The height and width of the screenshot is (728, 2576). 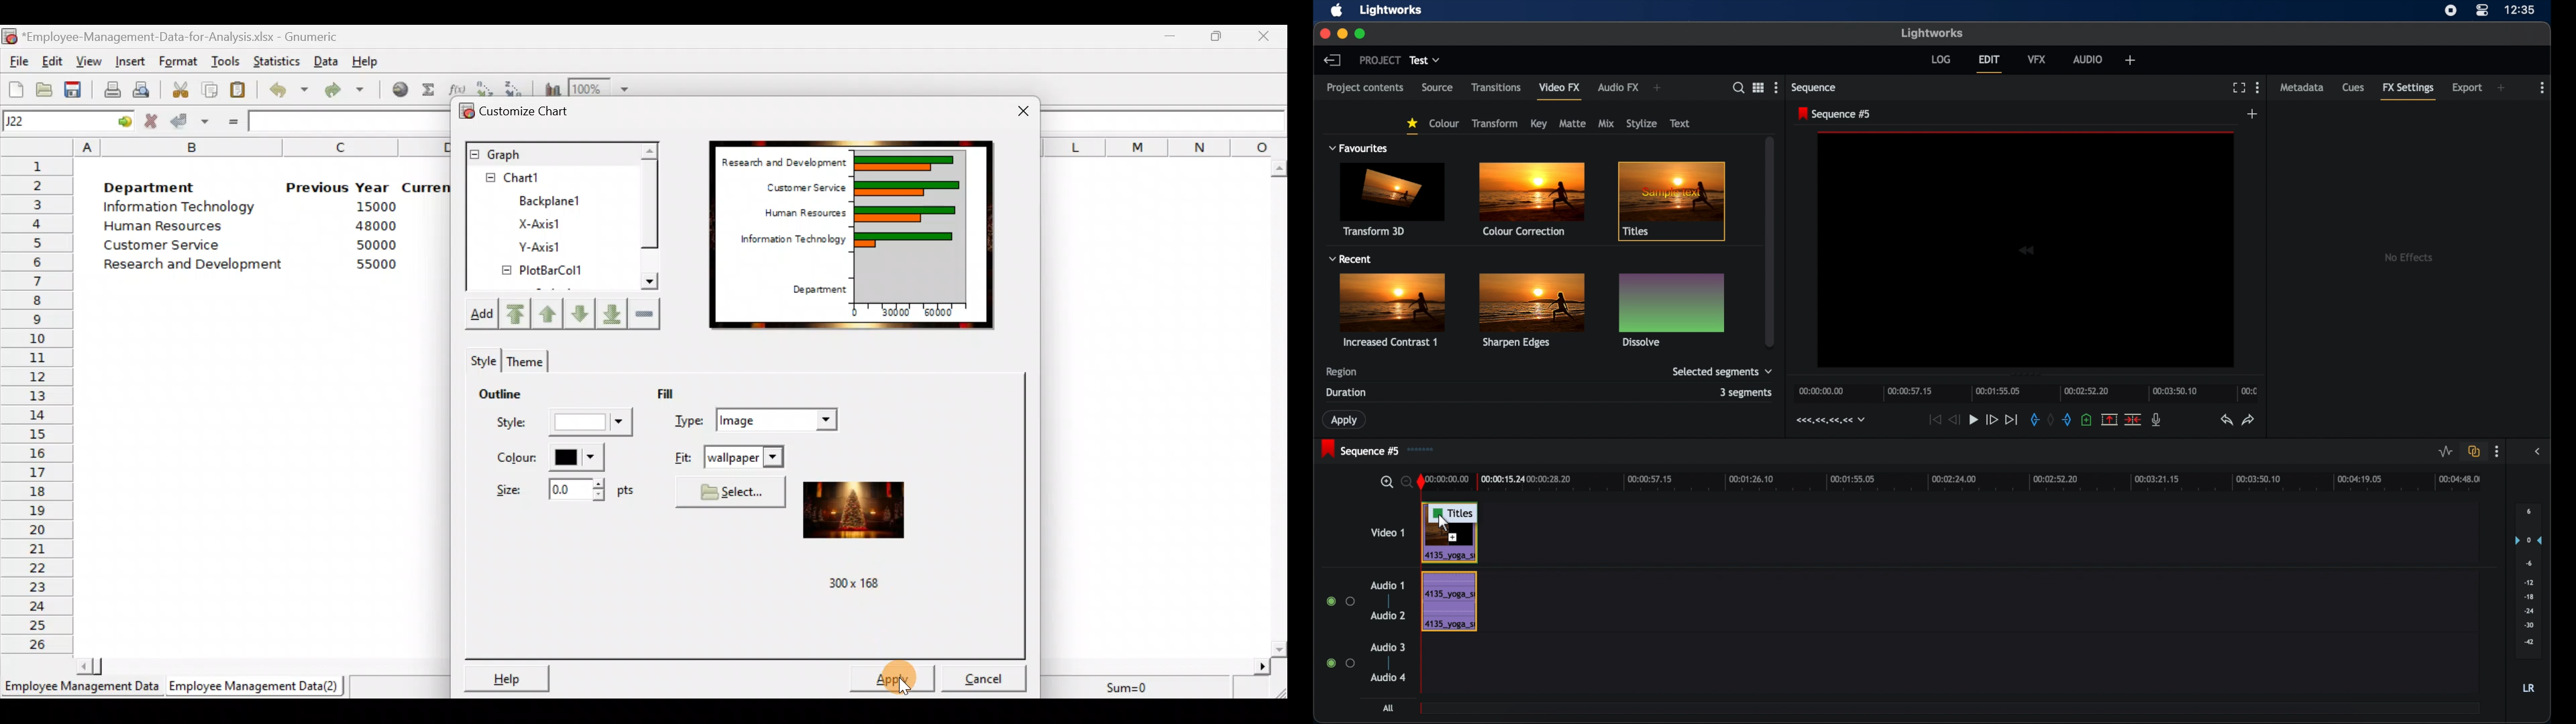 What do you see at coordinates (1412, 126) in the screenshot?
I see `favorites` at bounding box center [1412, 126].